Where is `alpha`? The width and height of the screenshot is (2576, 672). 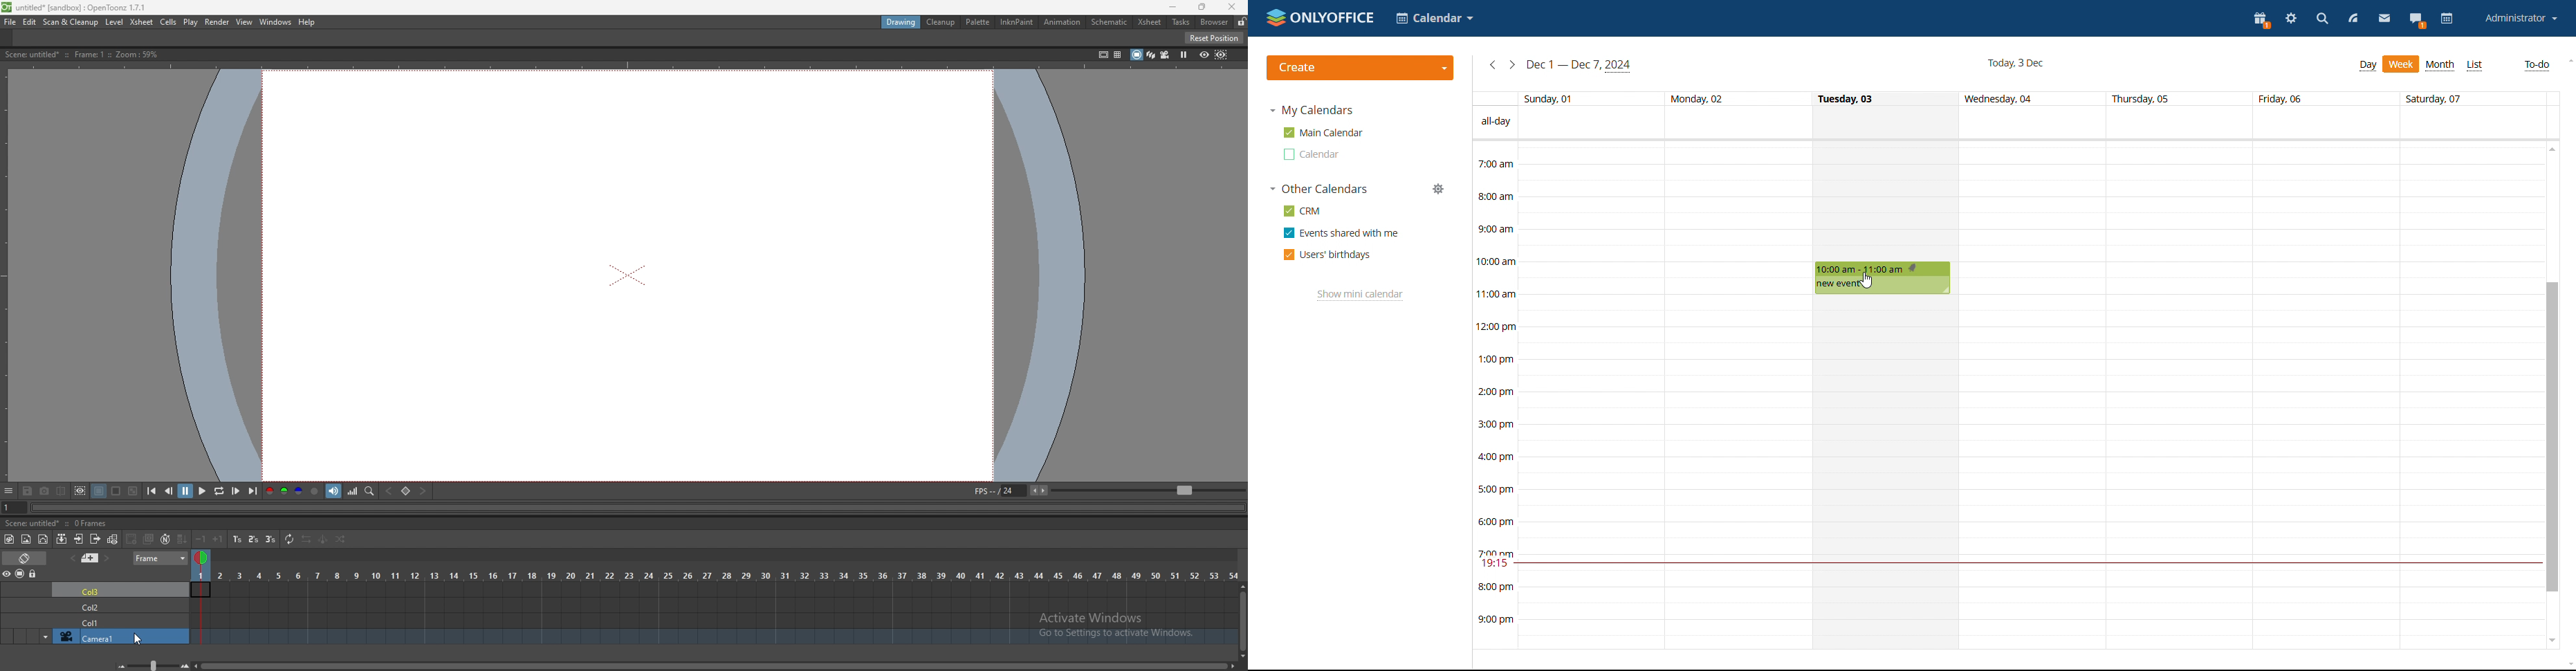
alpha is located at coordinates (316, 491).